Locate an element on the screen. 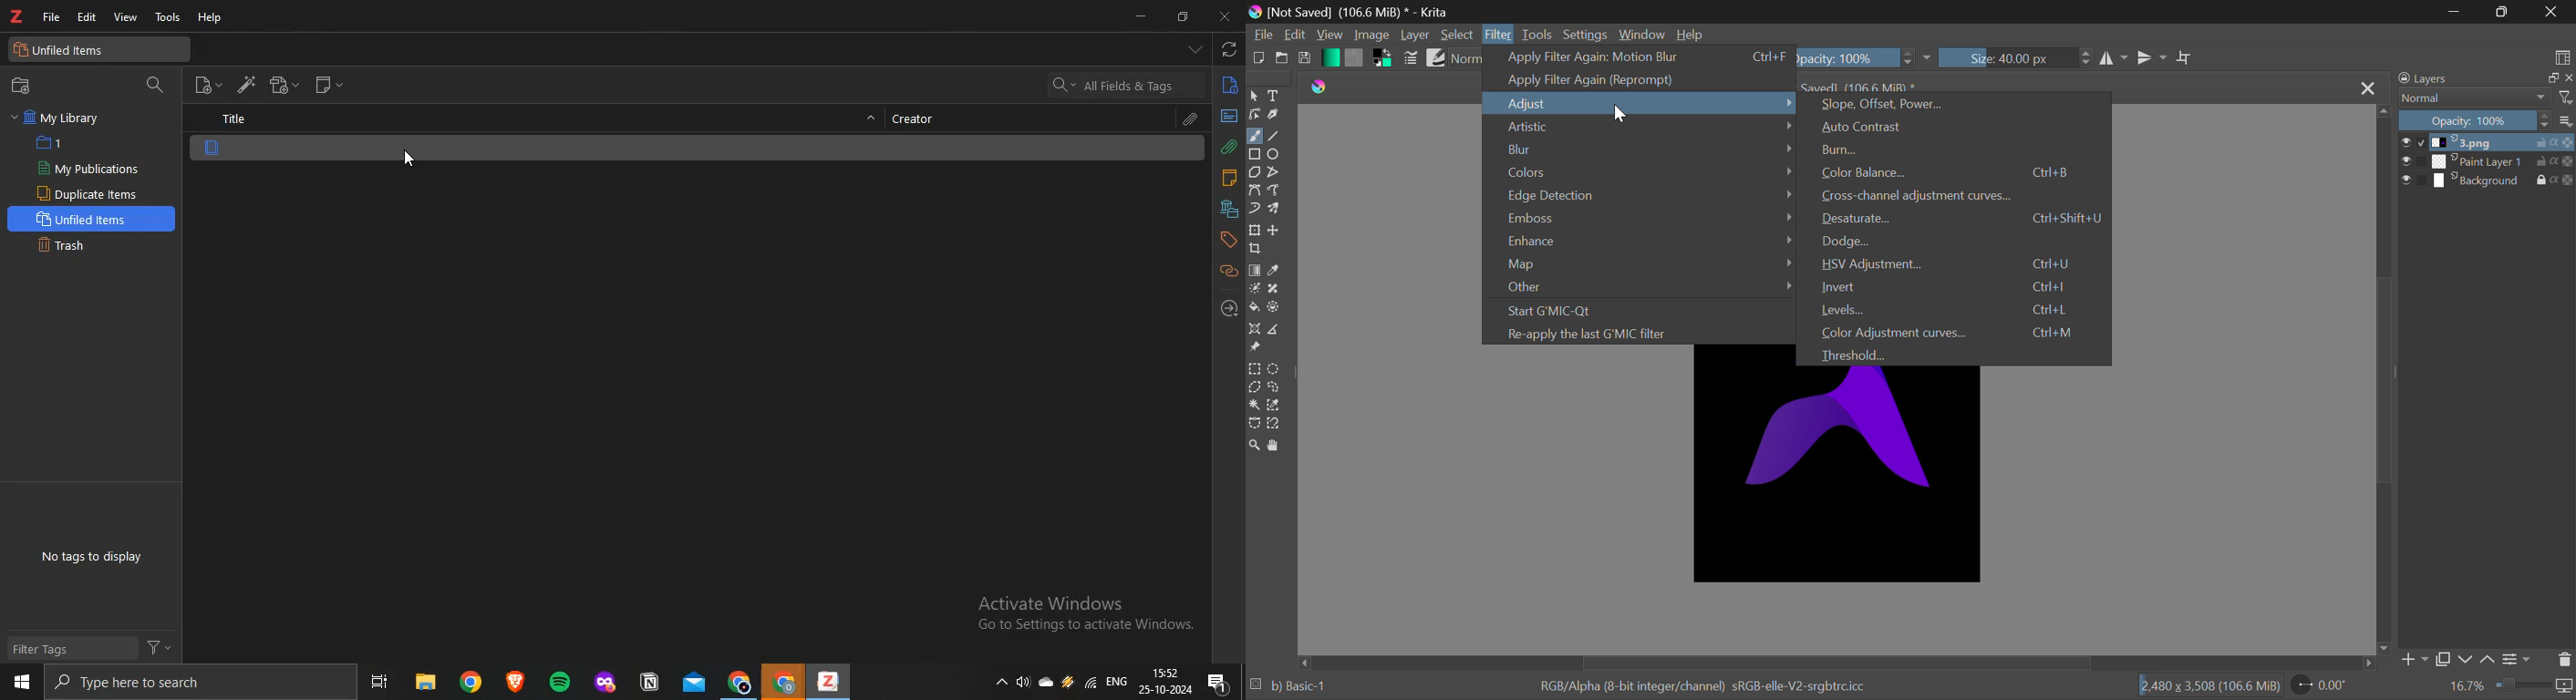 The height and width of the screenshot is (700, 2576). Add Layer is located at coordinates (2416, 659).